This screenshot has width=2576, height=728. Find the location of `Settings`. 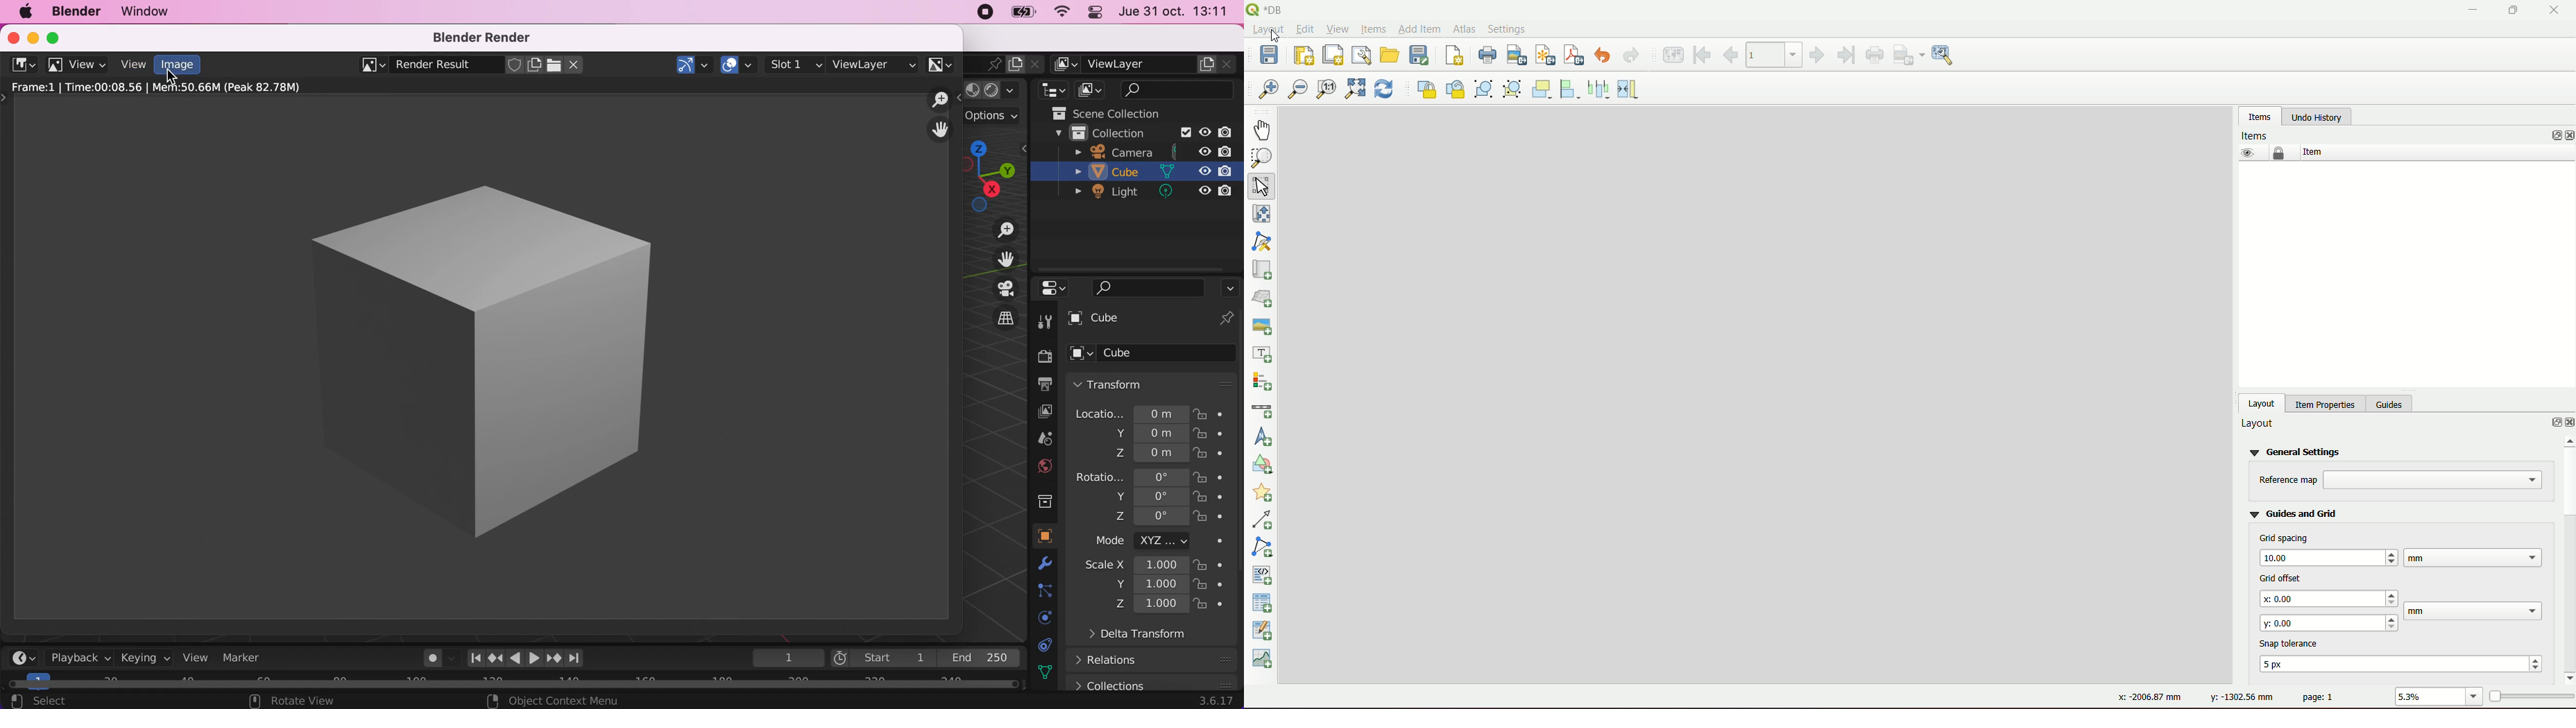

Settings is located at coordinates (1509, 28).